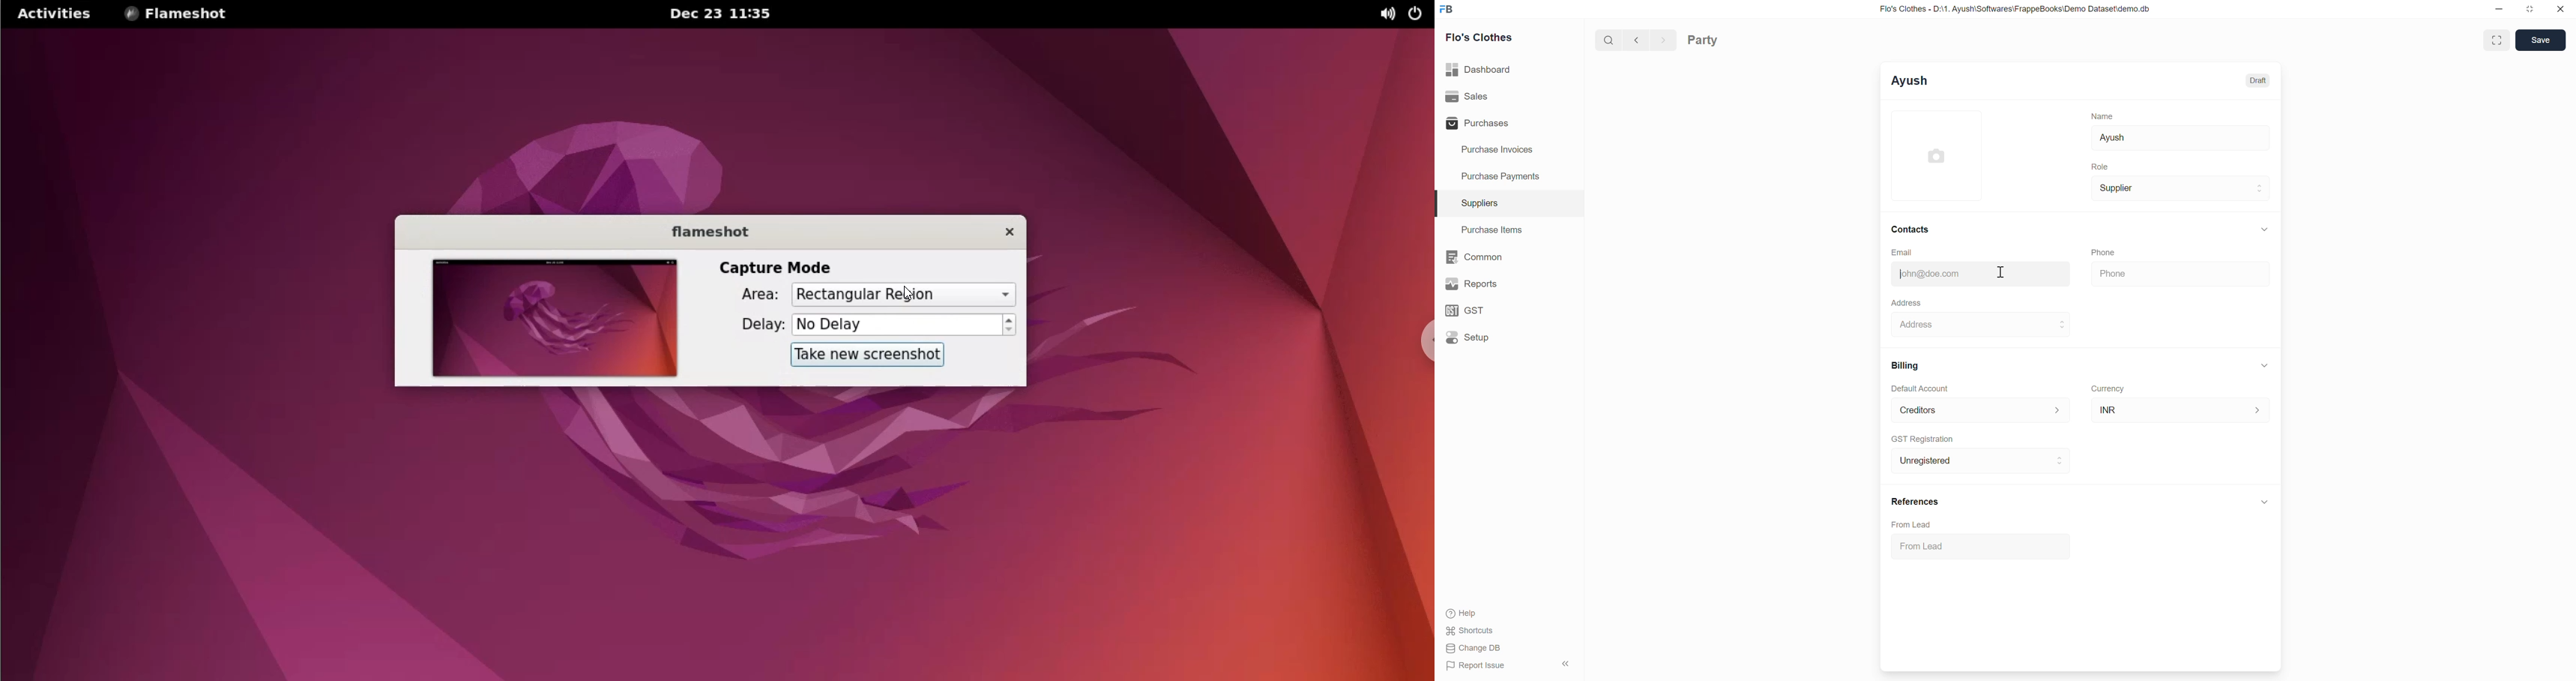  Describe the element at coordinates (1981, 324) in the screenshot. I see `Address` at that location.